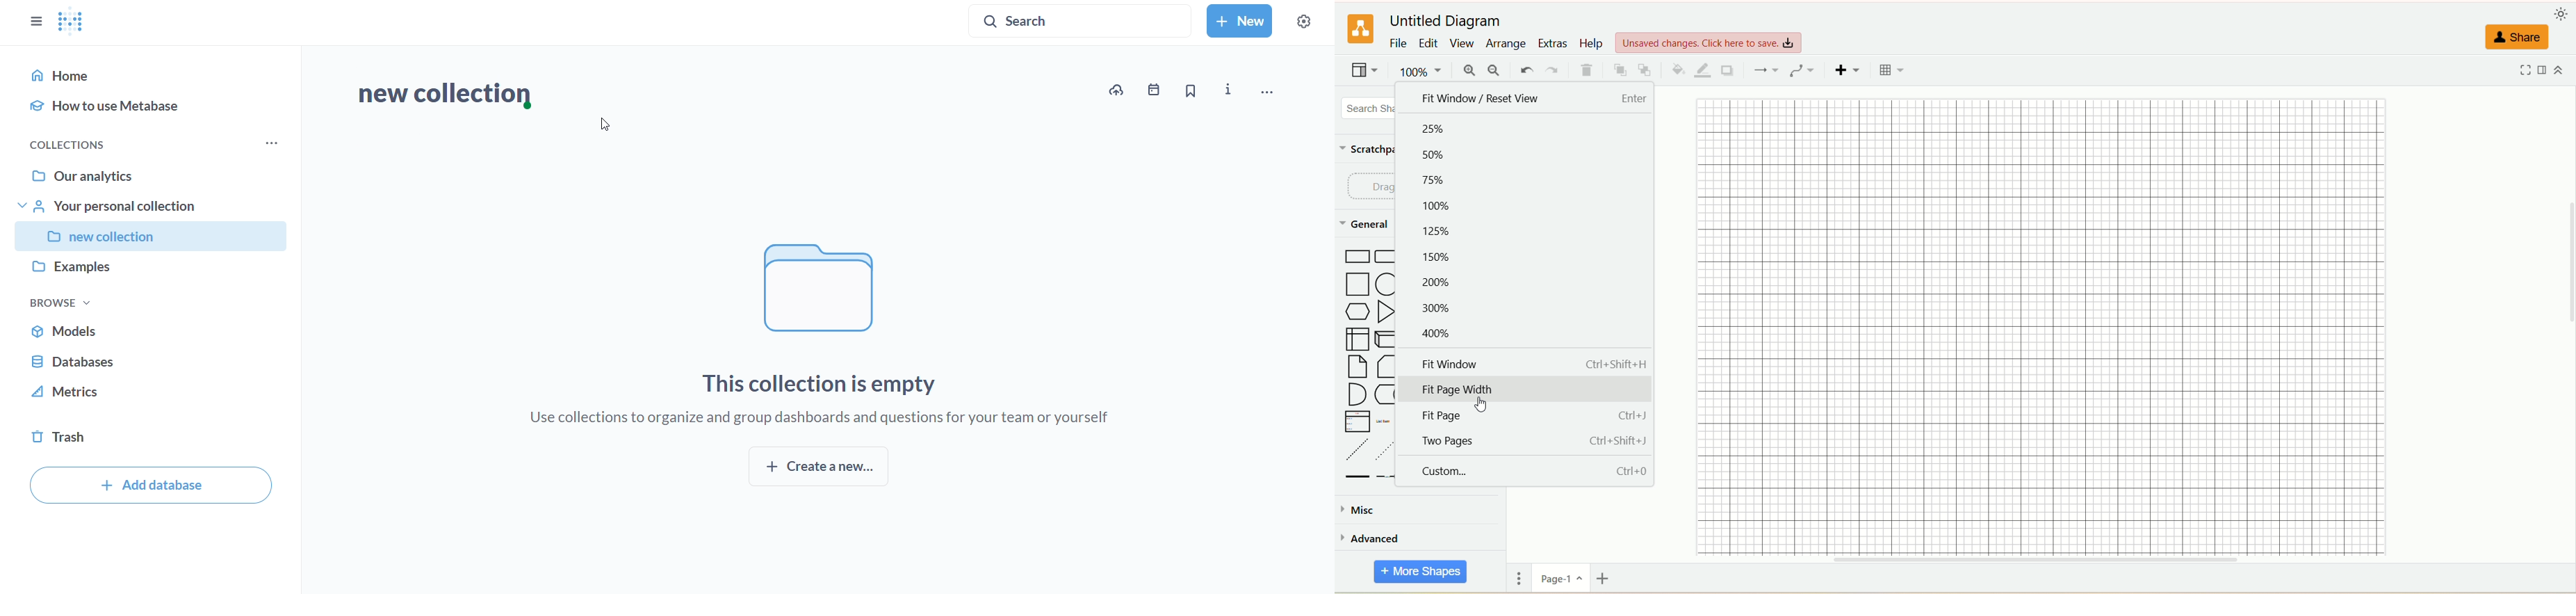  What do you see at coordinates (824, 288) in the screenshot?
I see `file logo` at bounding box center [824, 288].